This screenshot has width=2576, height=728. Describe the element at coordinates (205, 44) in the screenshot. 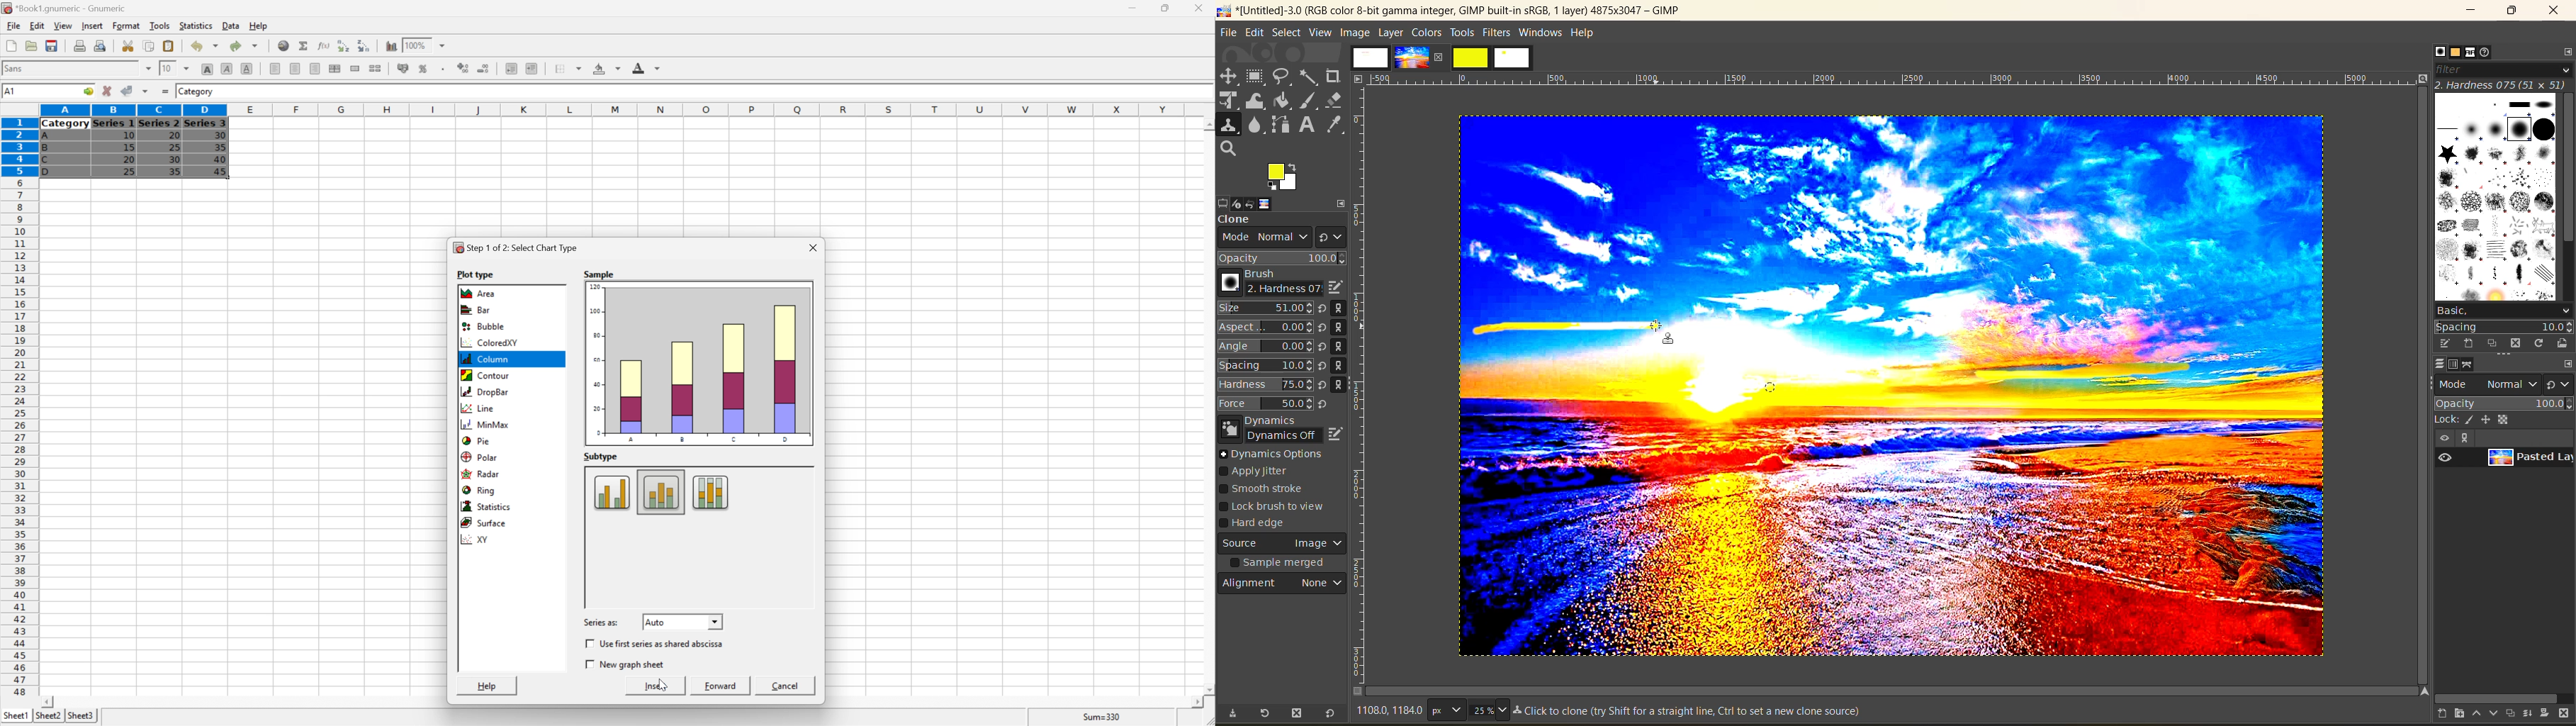

I see `Undo` at that location.